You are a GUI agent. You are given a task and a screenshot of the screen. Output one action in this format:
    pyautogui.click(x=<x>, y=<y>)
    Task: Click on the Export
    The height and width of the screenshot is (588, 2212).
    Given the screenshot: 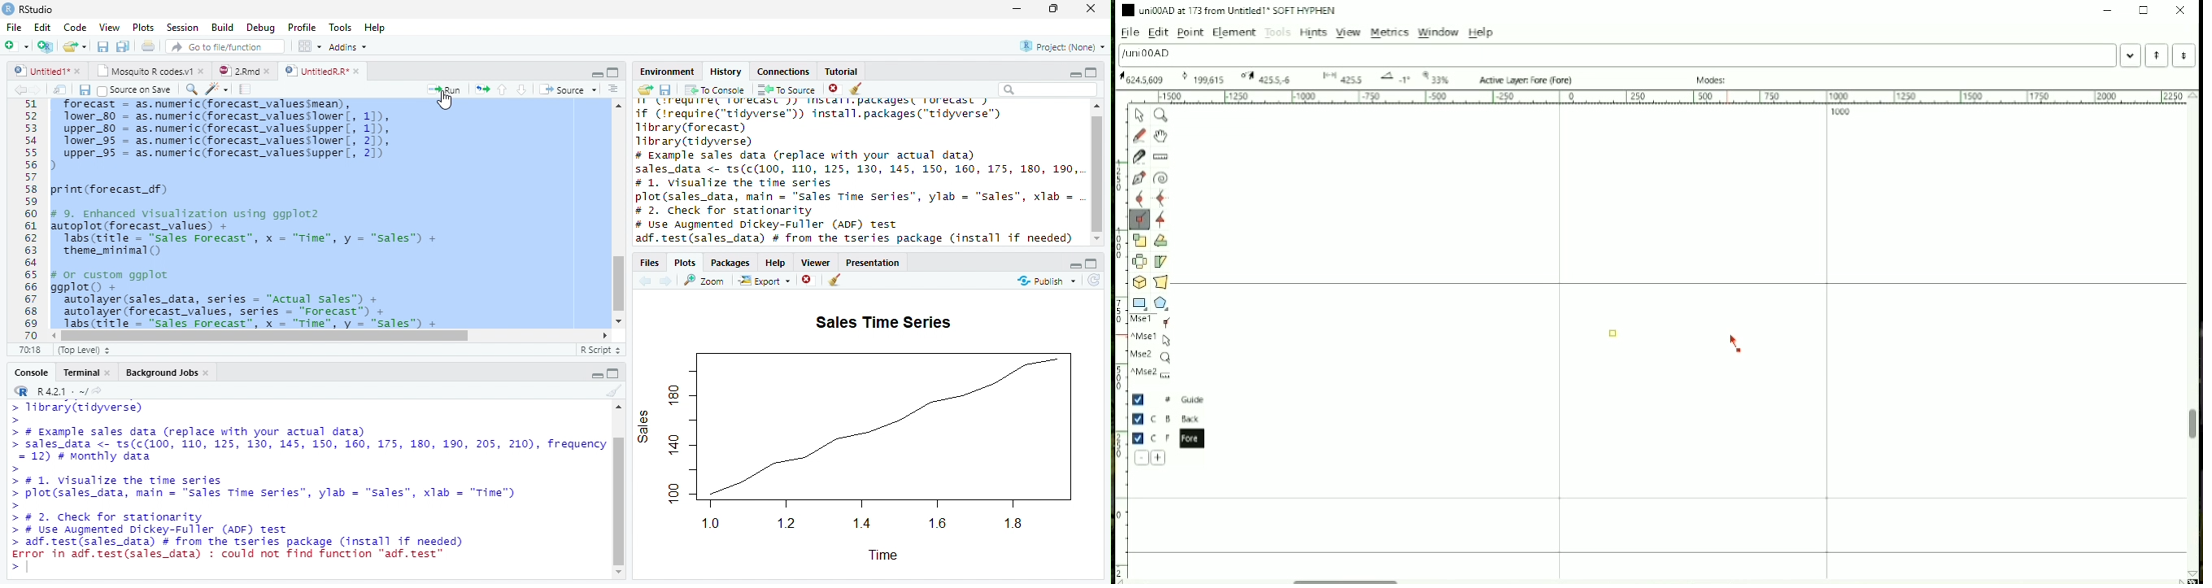 What is the action you would take?
    pyautogui.click(x=765, y=281)
    